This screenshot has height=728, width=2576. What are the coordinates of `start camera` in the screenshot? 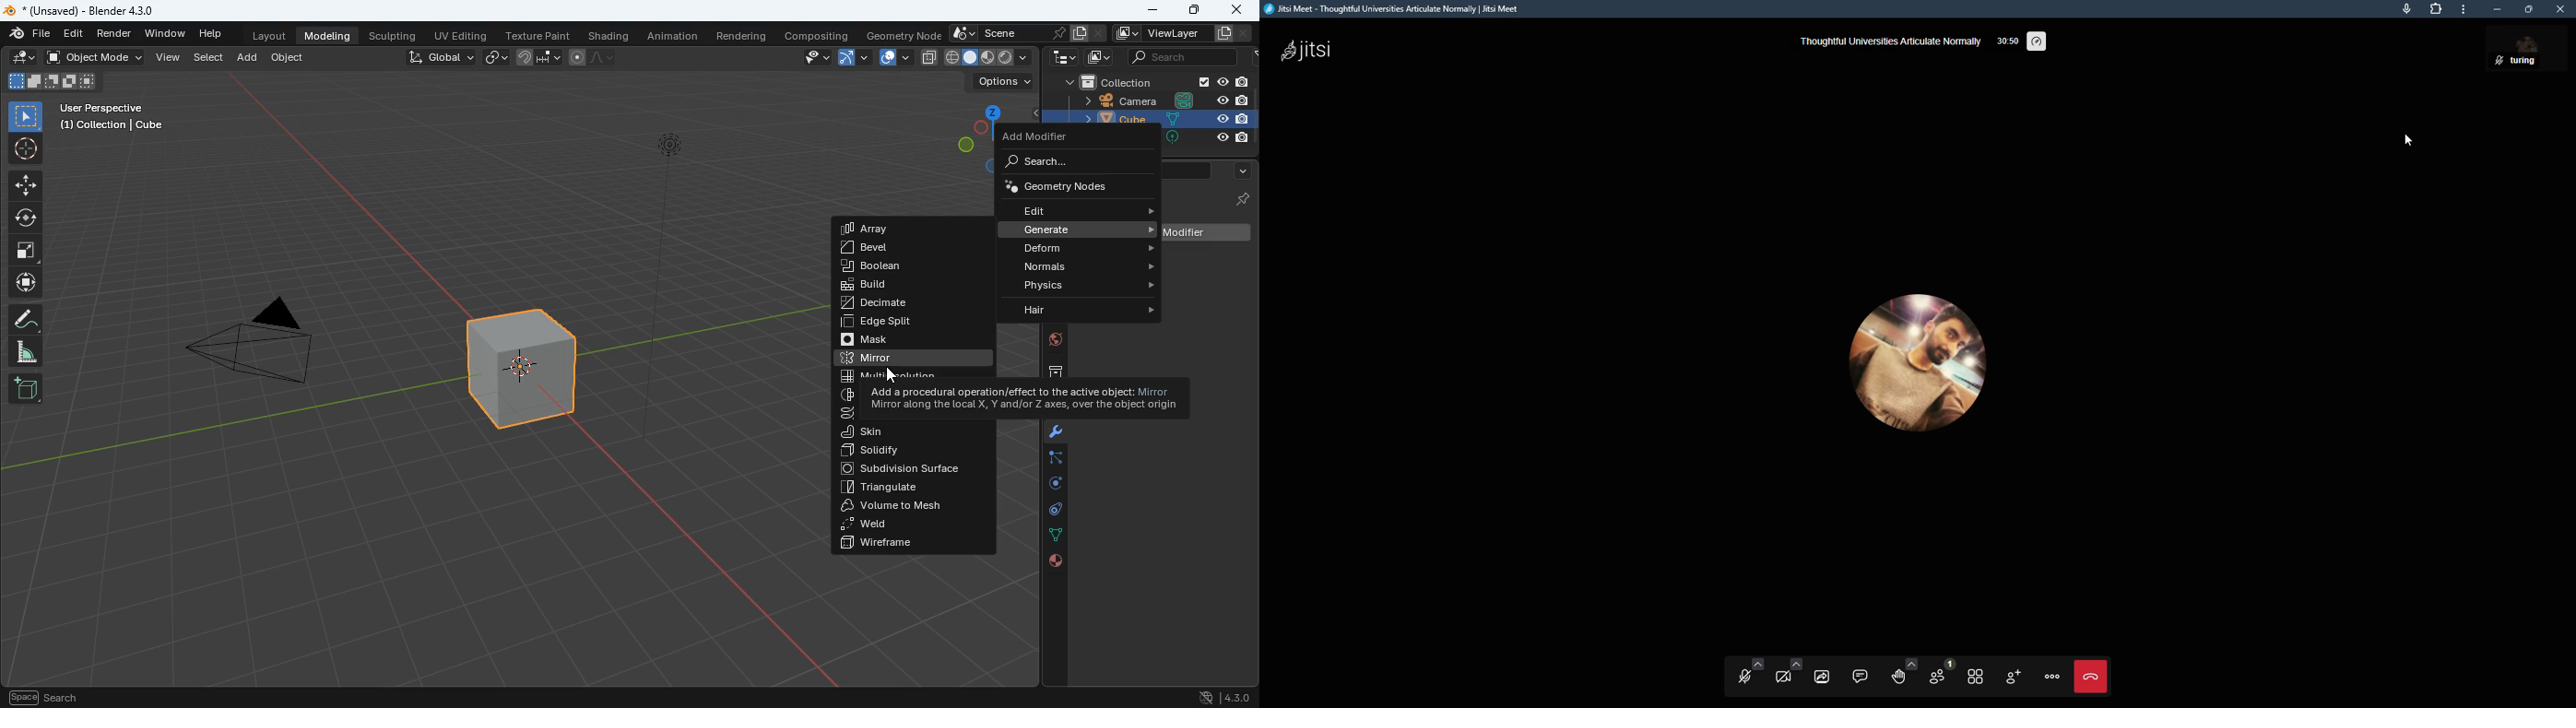 It's located at (1787, 674).